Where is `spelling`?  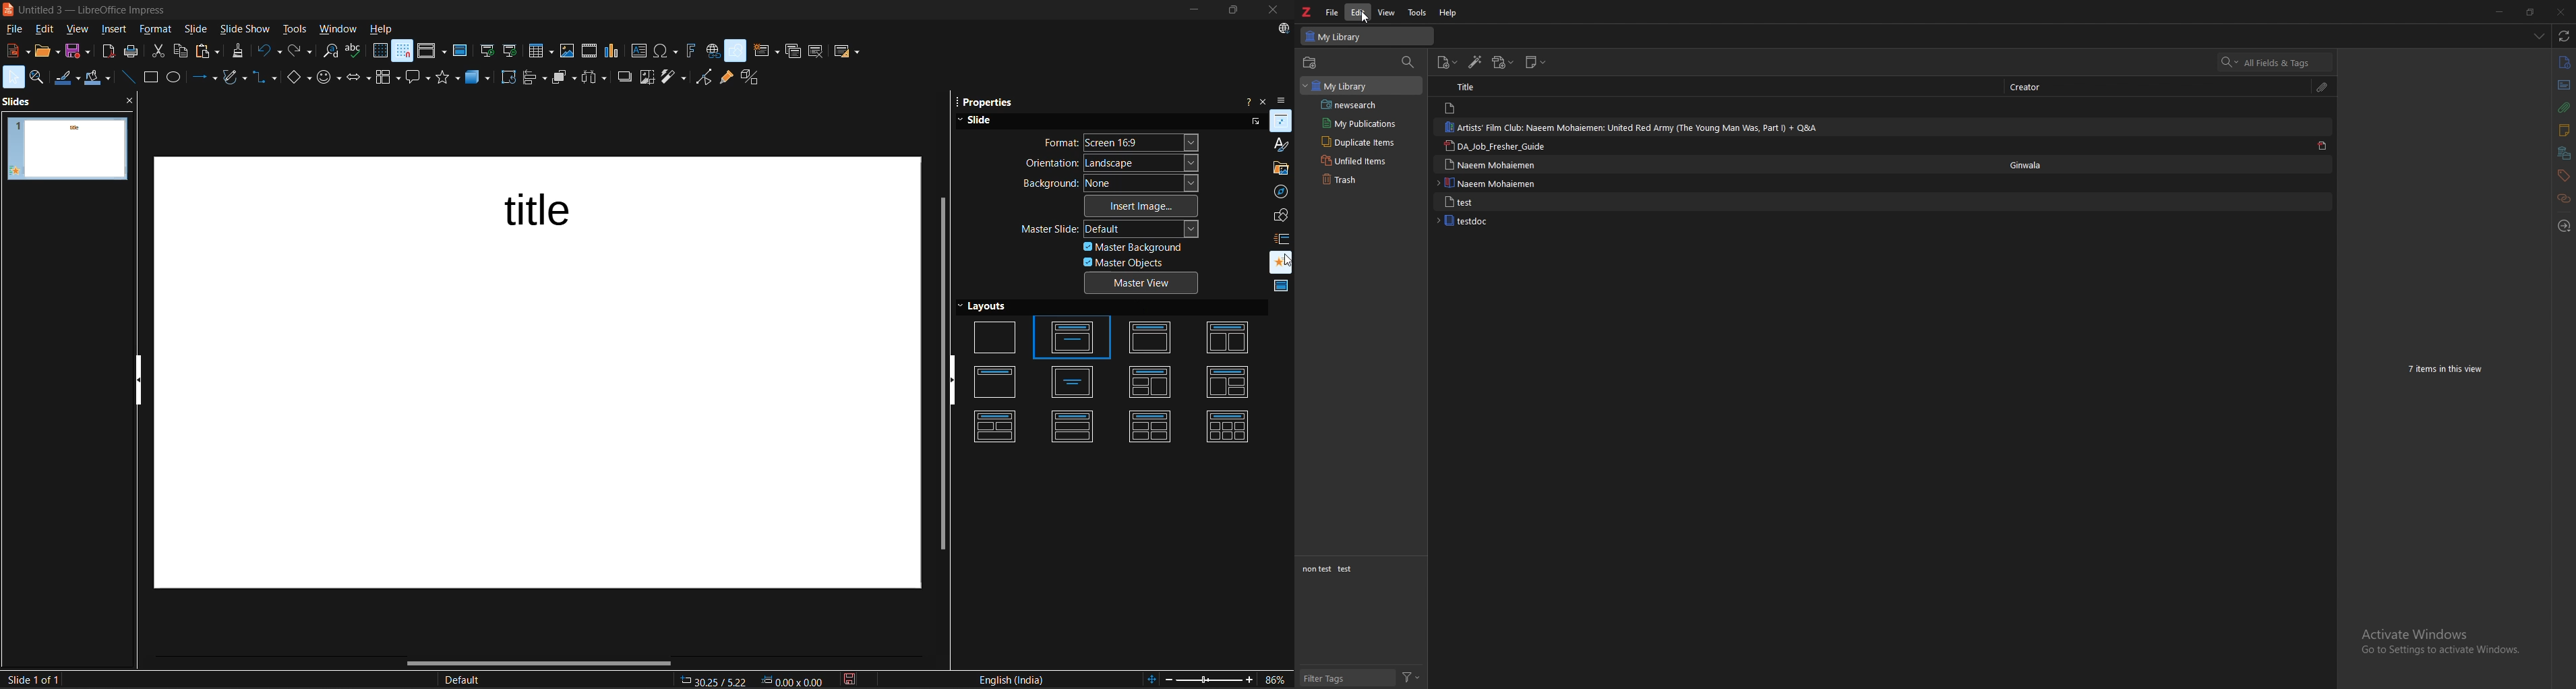 spelling is located at coordinates (355, 51).